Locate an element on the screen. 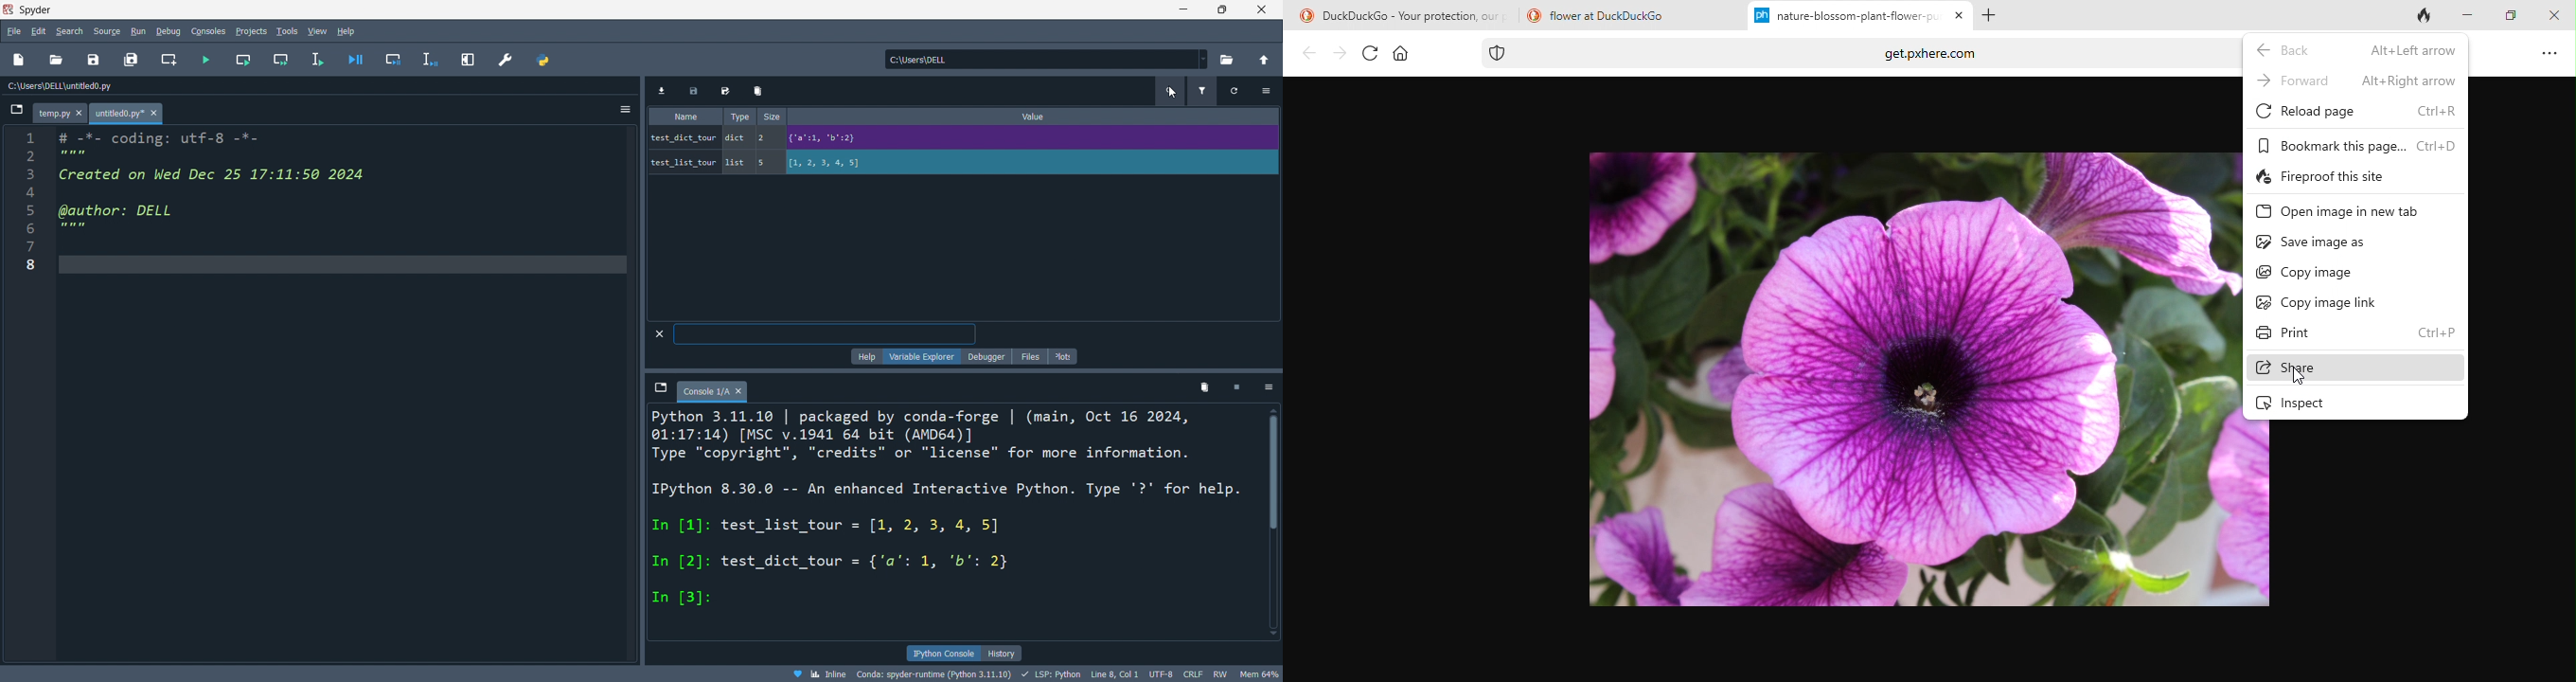  import data is located at coordinates (664, 89).